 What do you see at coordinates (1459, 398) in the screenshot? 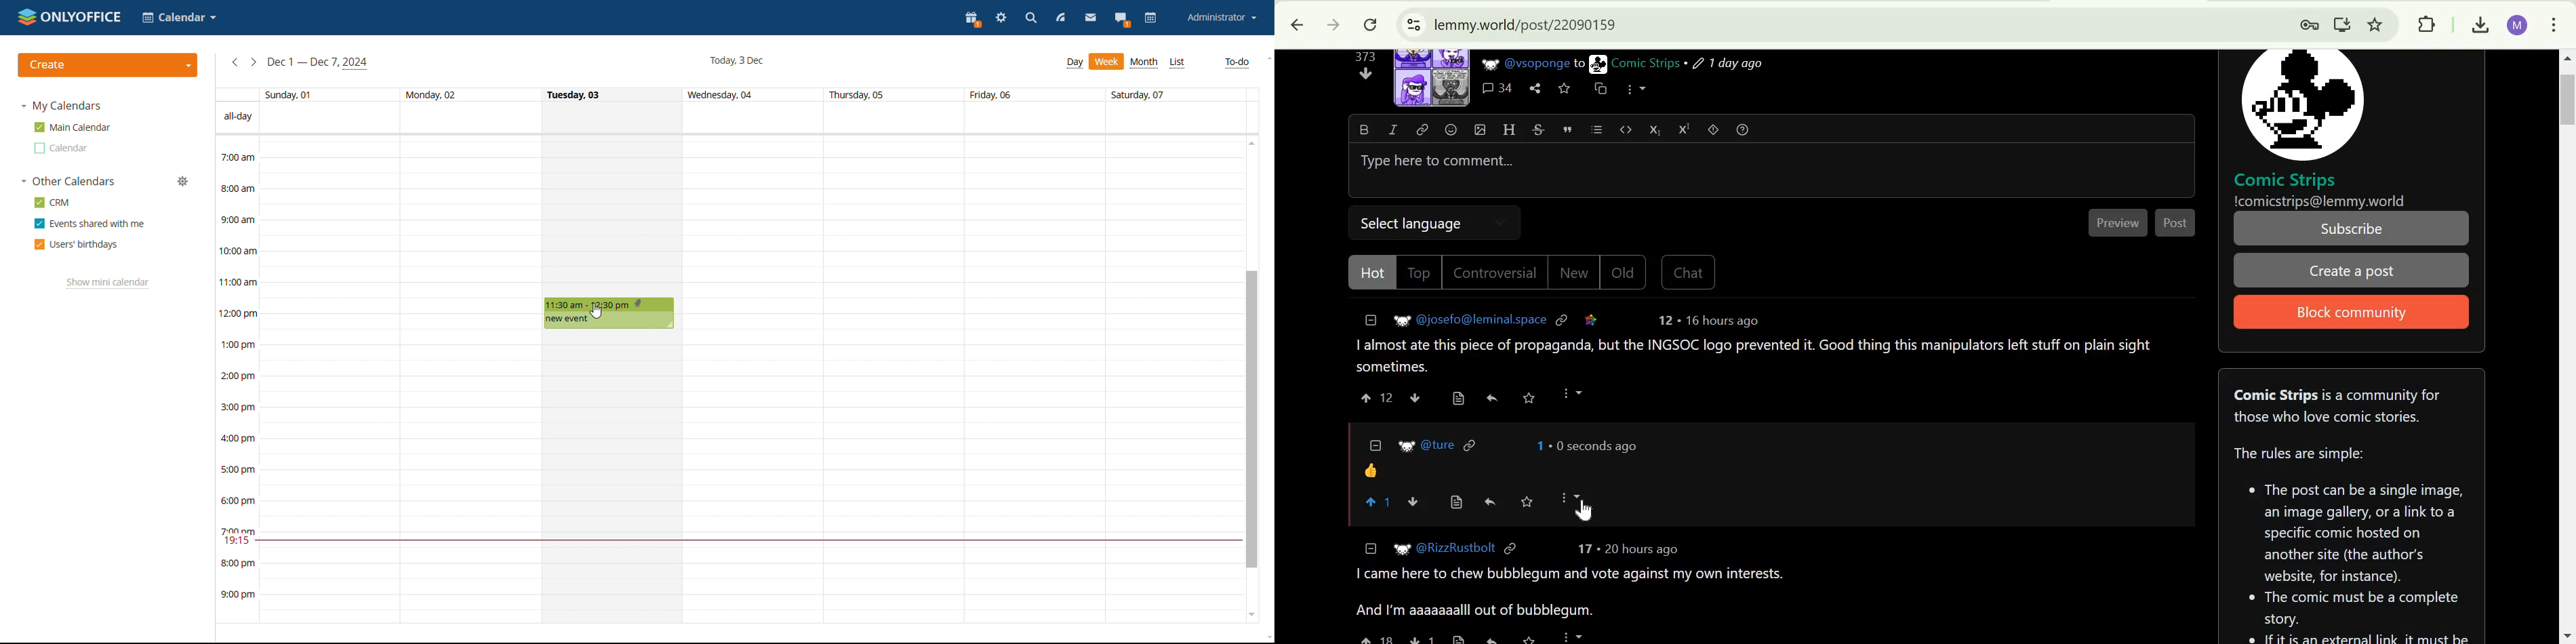
I see `view source` at bounding box center [1459, 398].